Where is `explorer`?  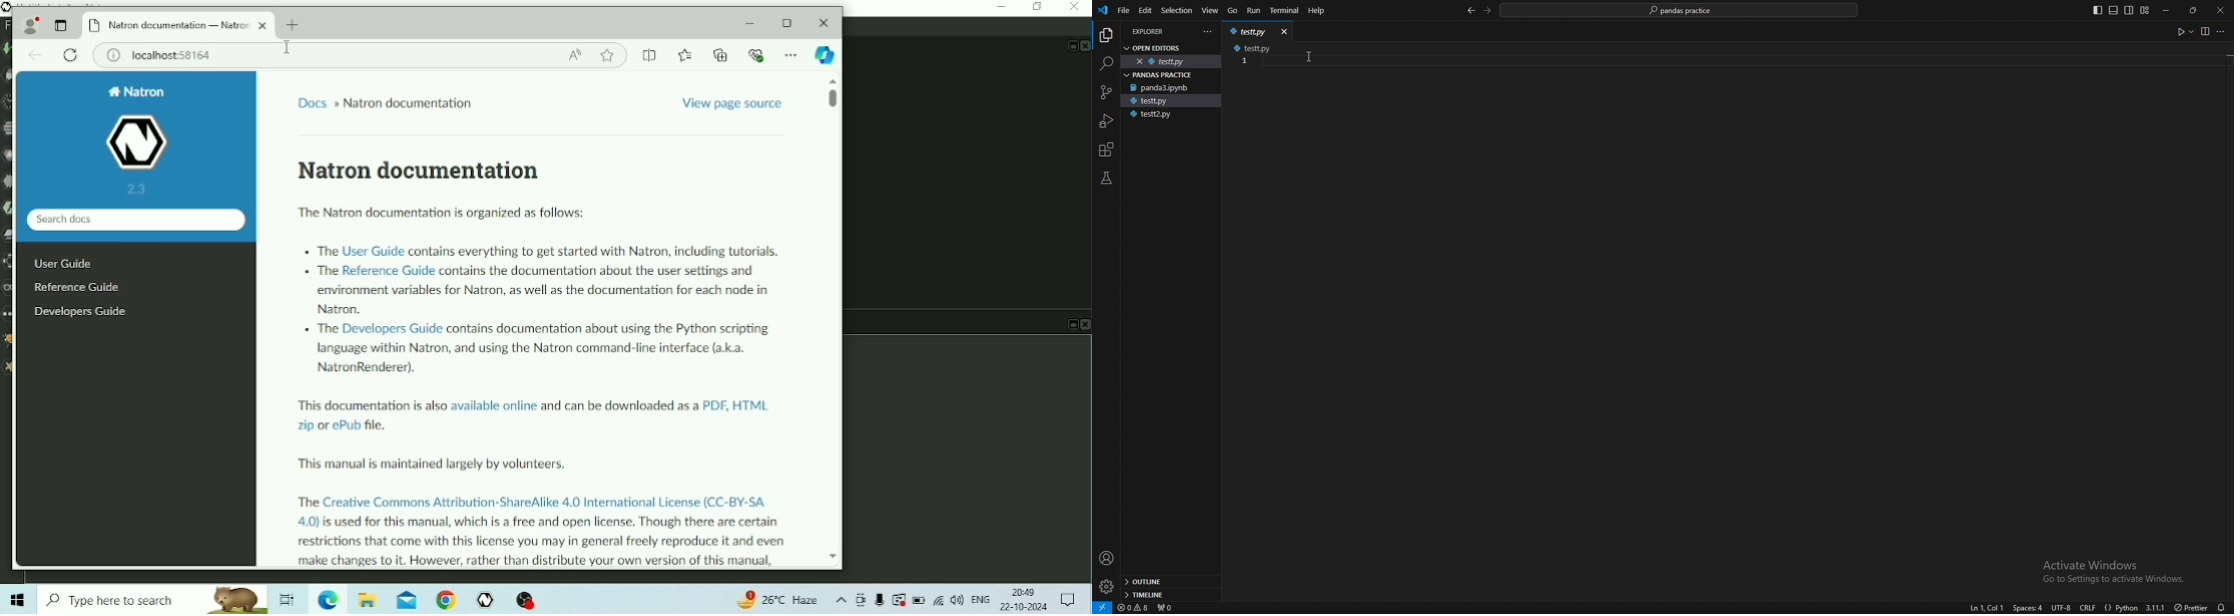
explorer is located at coordinates (1107, 36).